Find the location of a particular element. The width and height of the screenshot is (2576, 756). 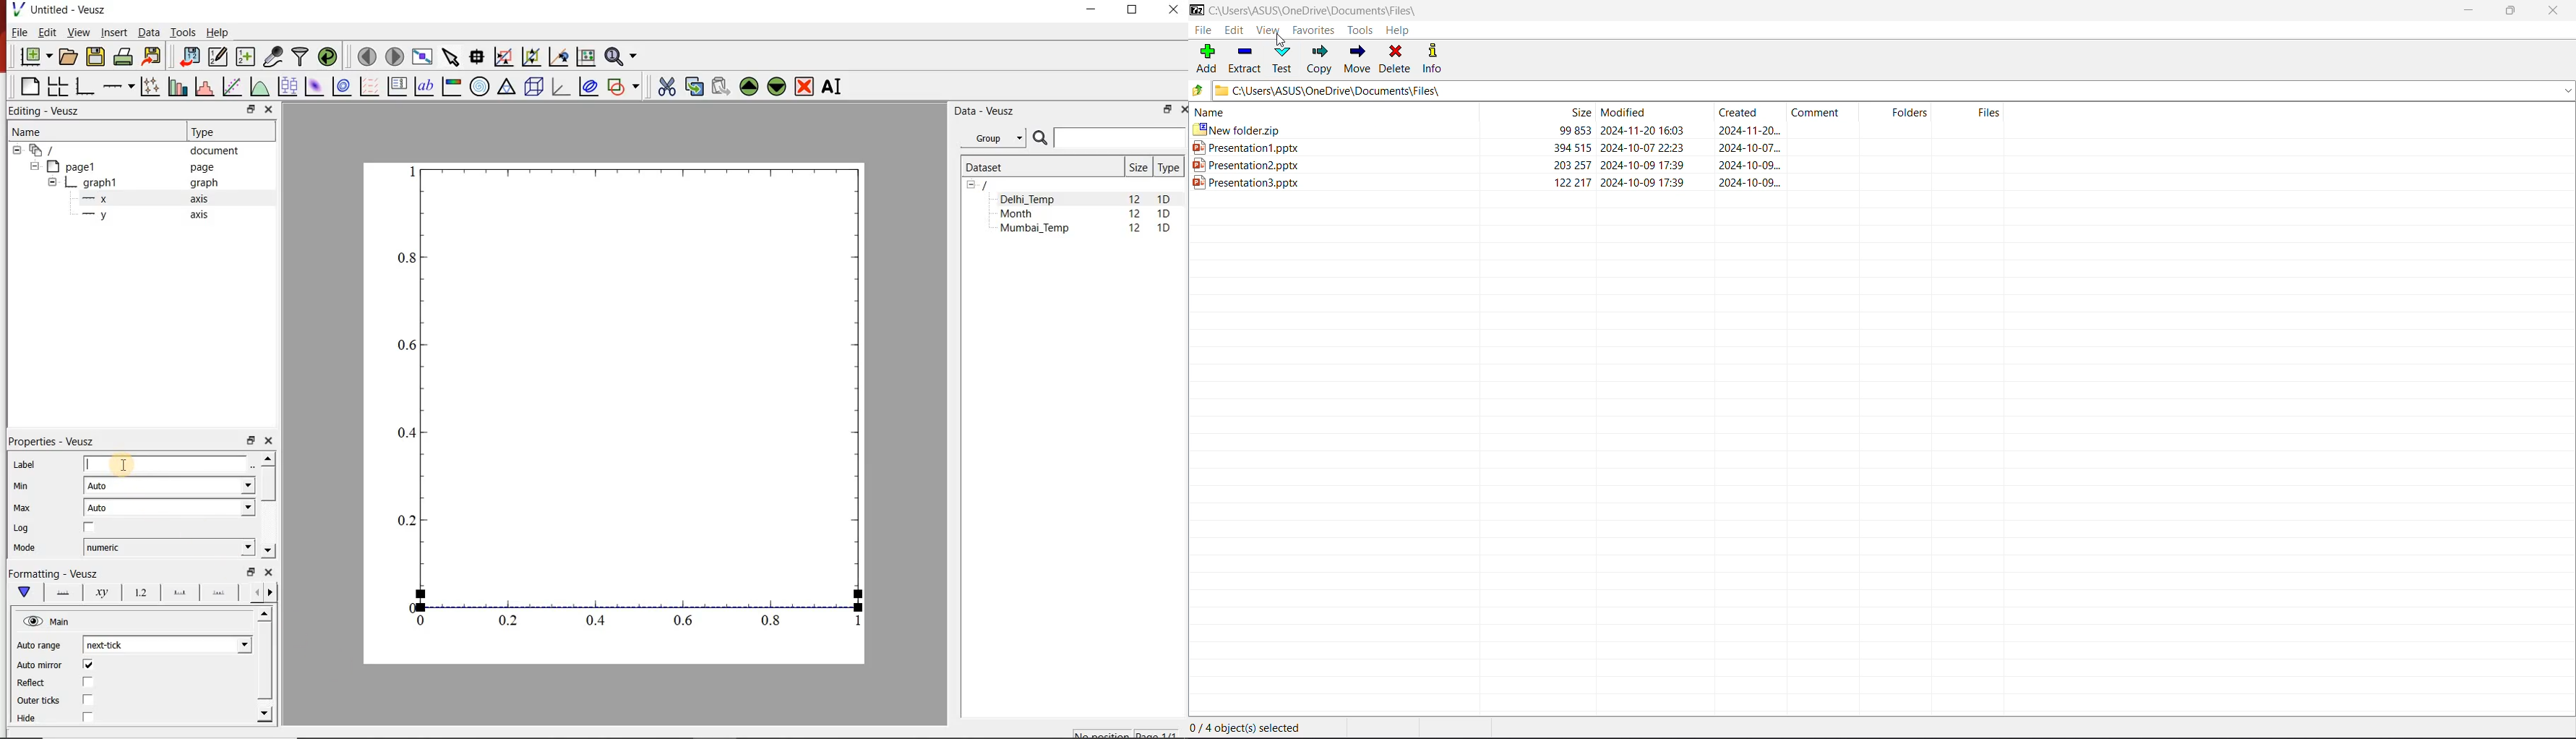

major ticks is located at coordinates (178, 592).